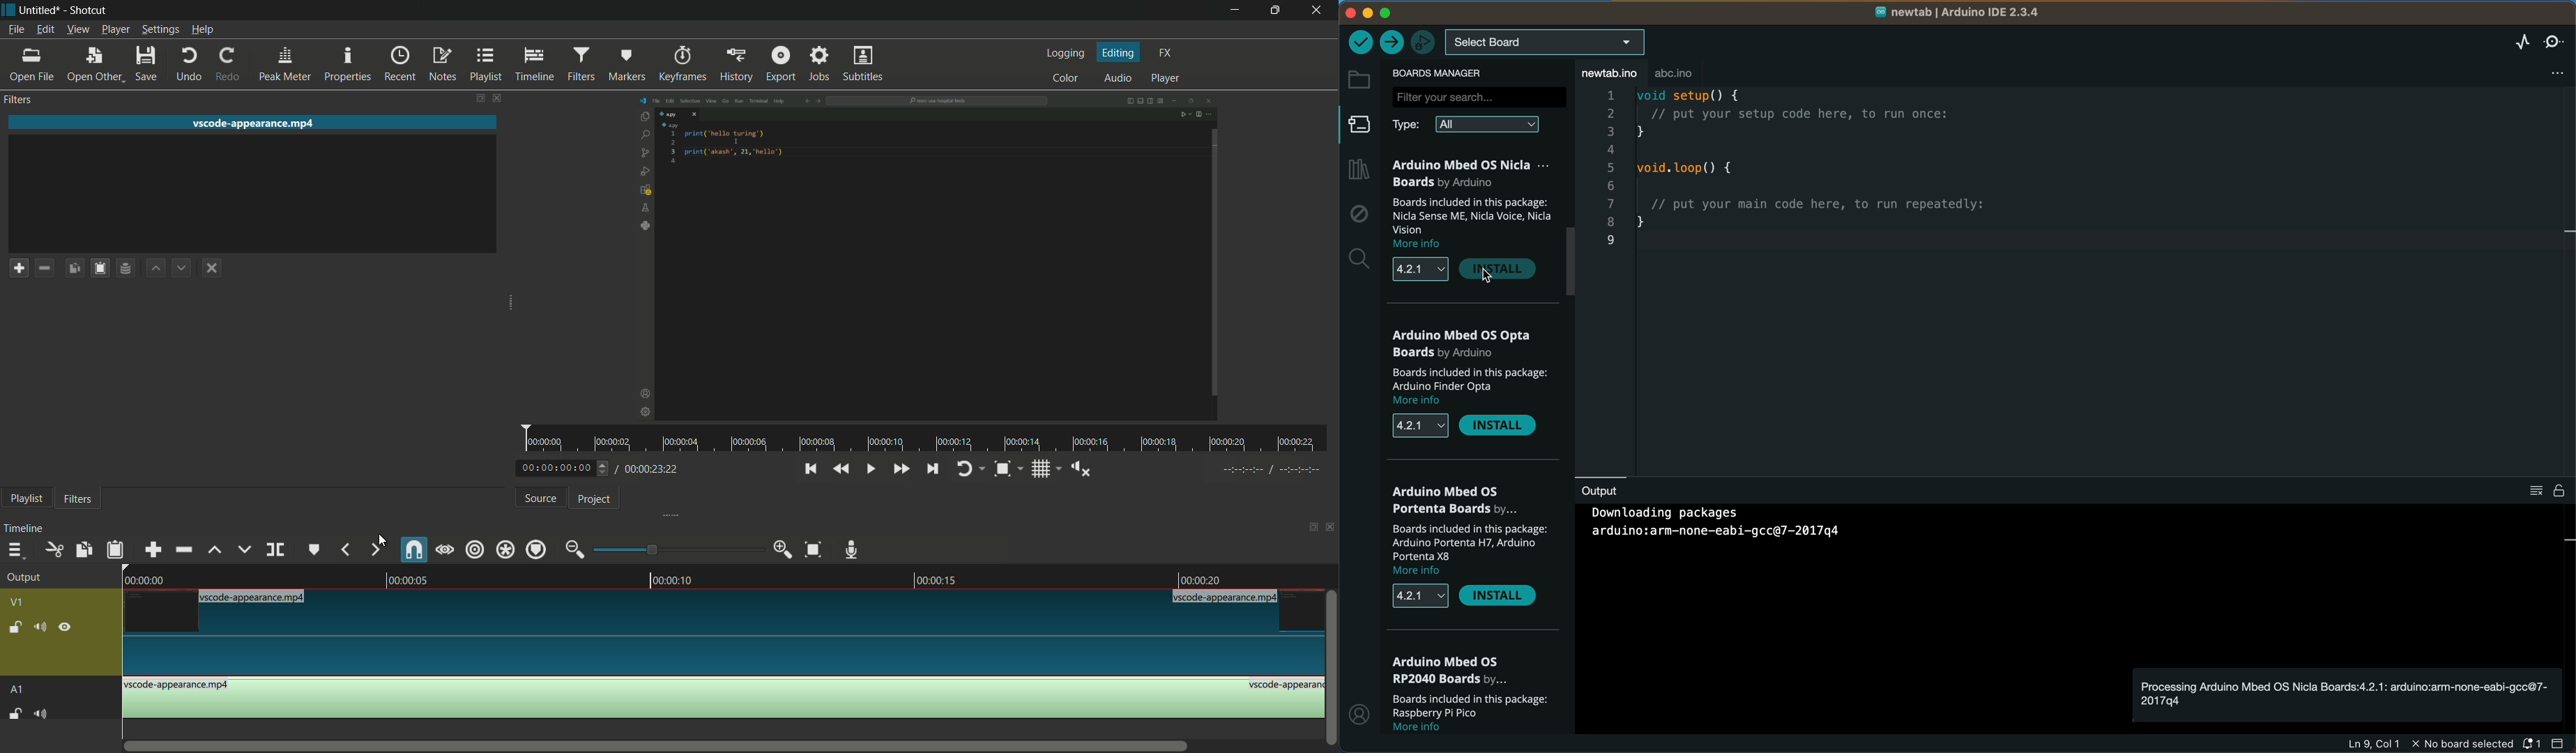 The height and width of the screenshot is (756, 2576). What do you see at coordinates (79, 499) in the screenshot?
I see `filters` at bounding box center [79, 499].